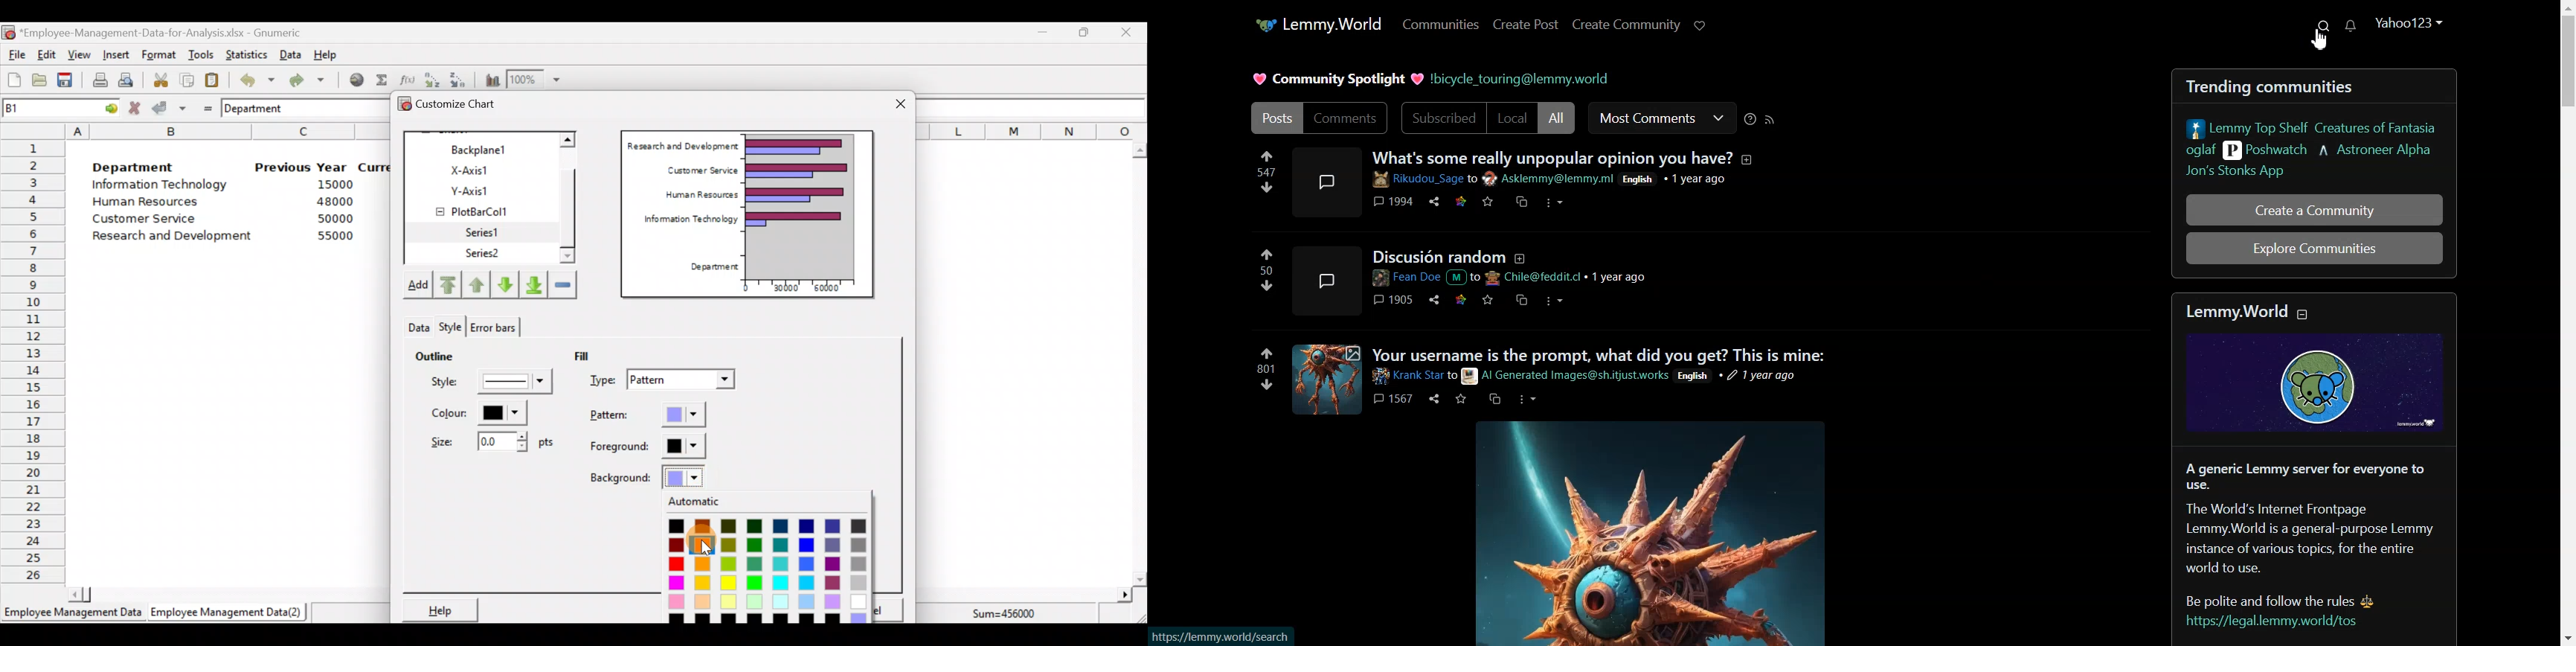 The width and height of the screenshot is (2576, 672). I want to click on post, so click(1326, 281).